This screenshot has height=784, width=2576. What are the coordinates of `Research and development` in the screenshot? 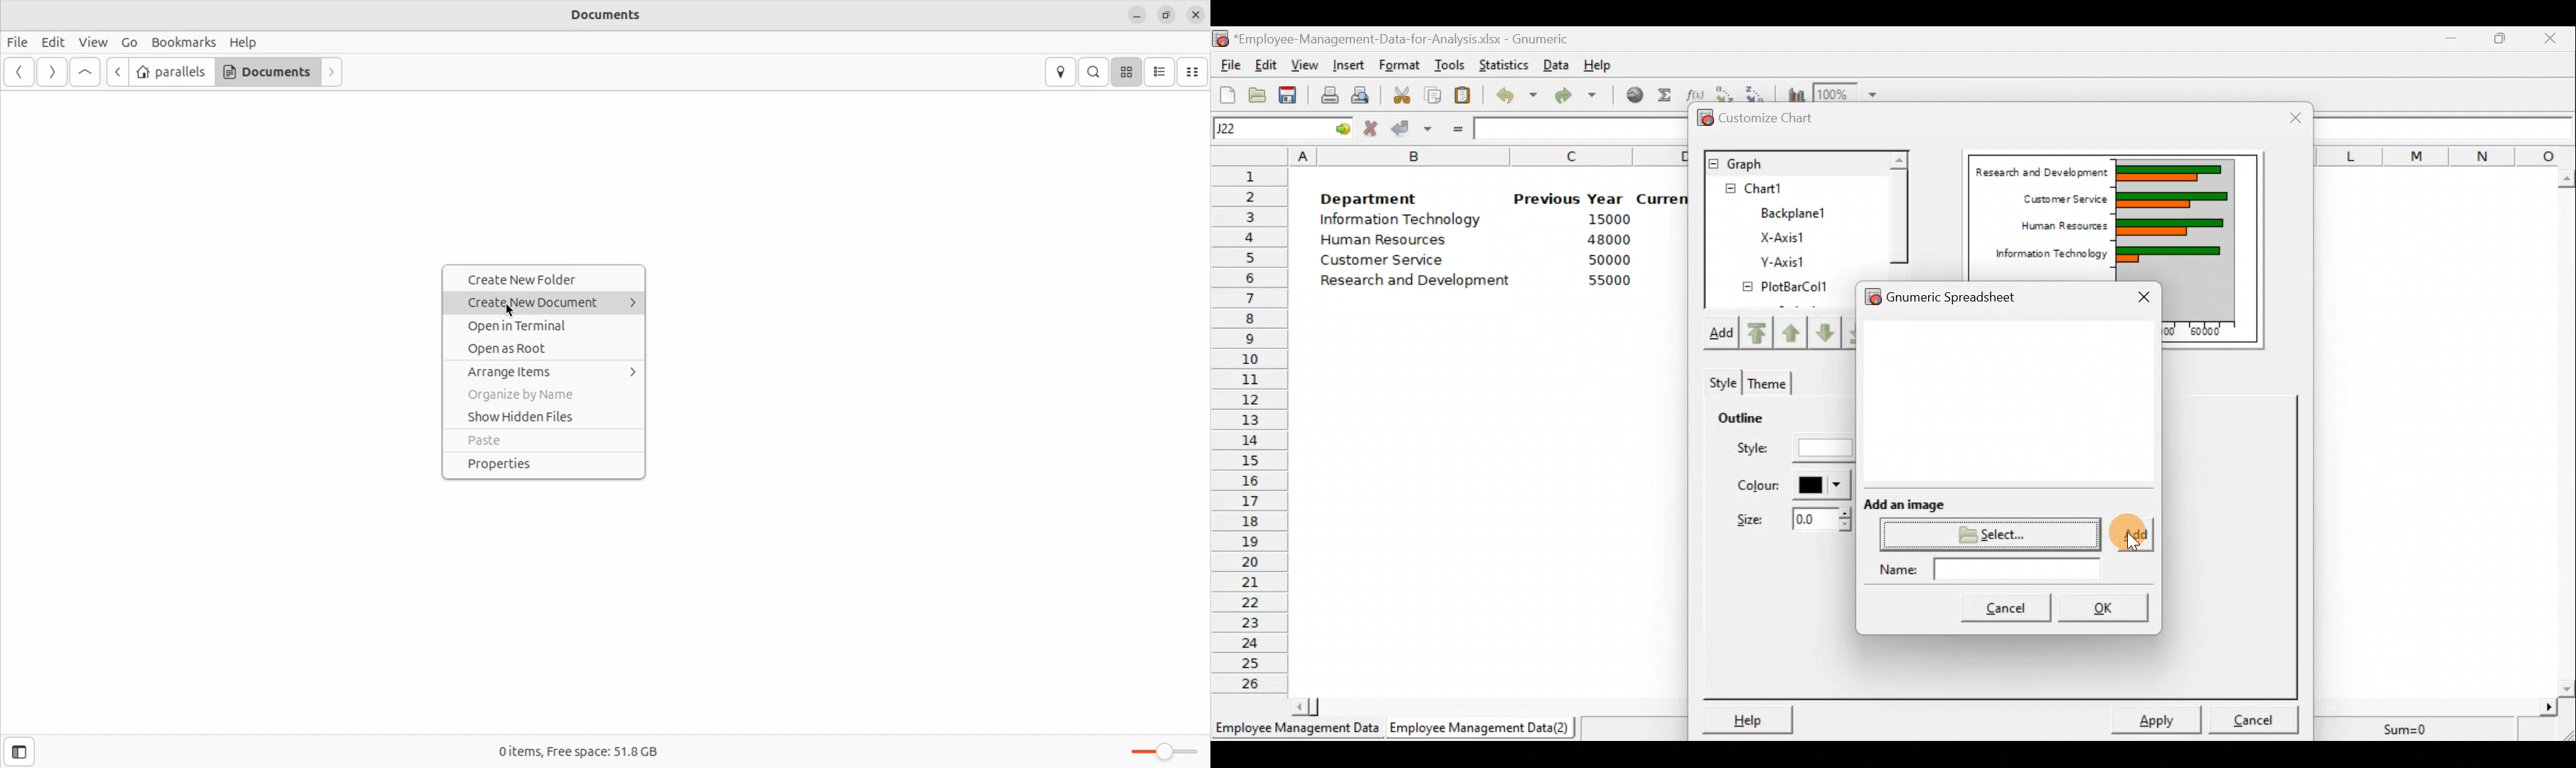 It's located at (1416, 279).